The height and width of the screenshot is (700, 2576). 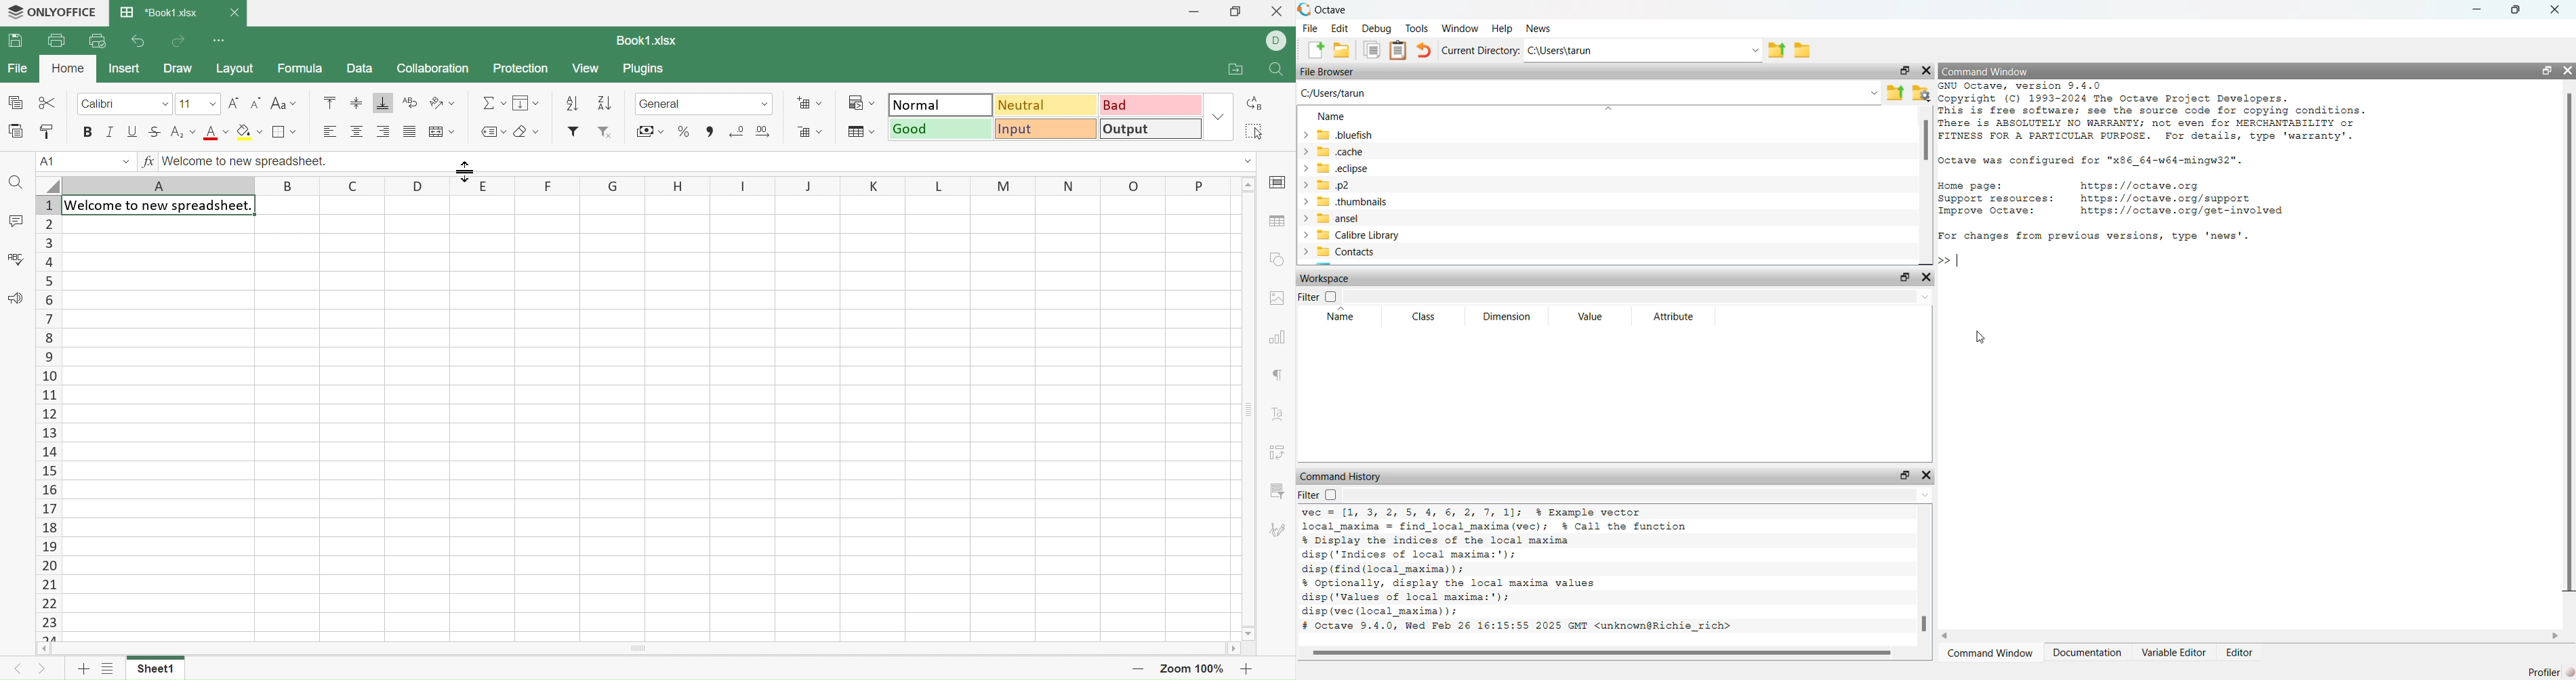 What do you see at coordinates (443, 131) in the screenshot?
I see `Merge and center` at bounding box center [443, 131].